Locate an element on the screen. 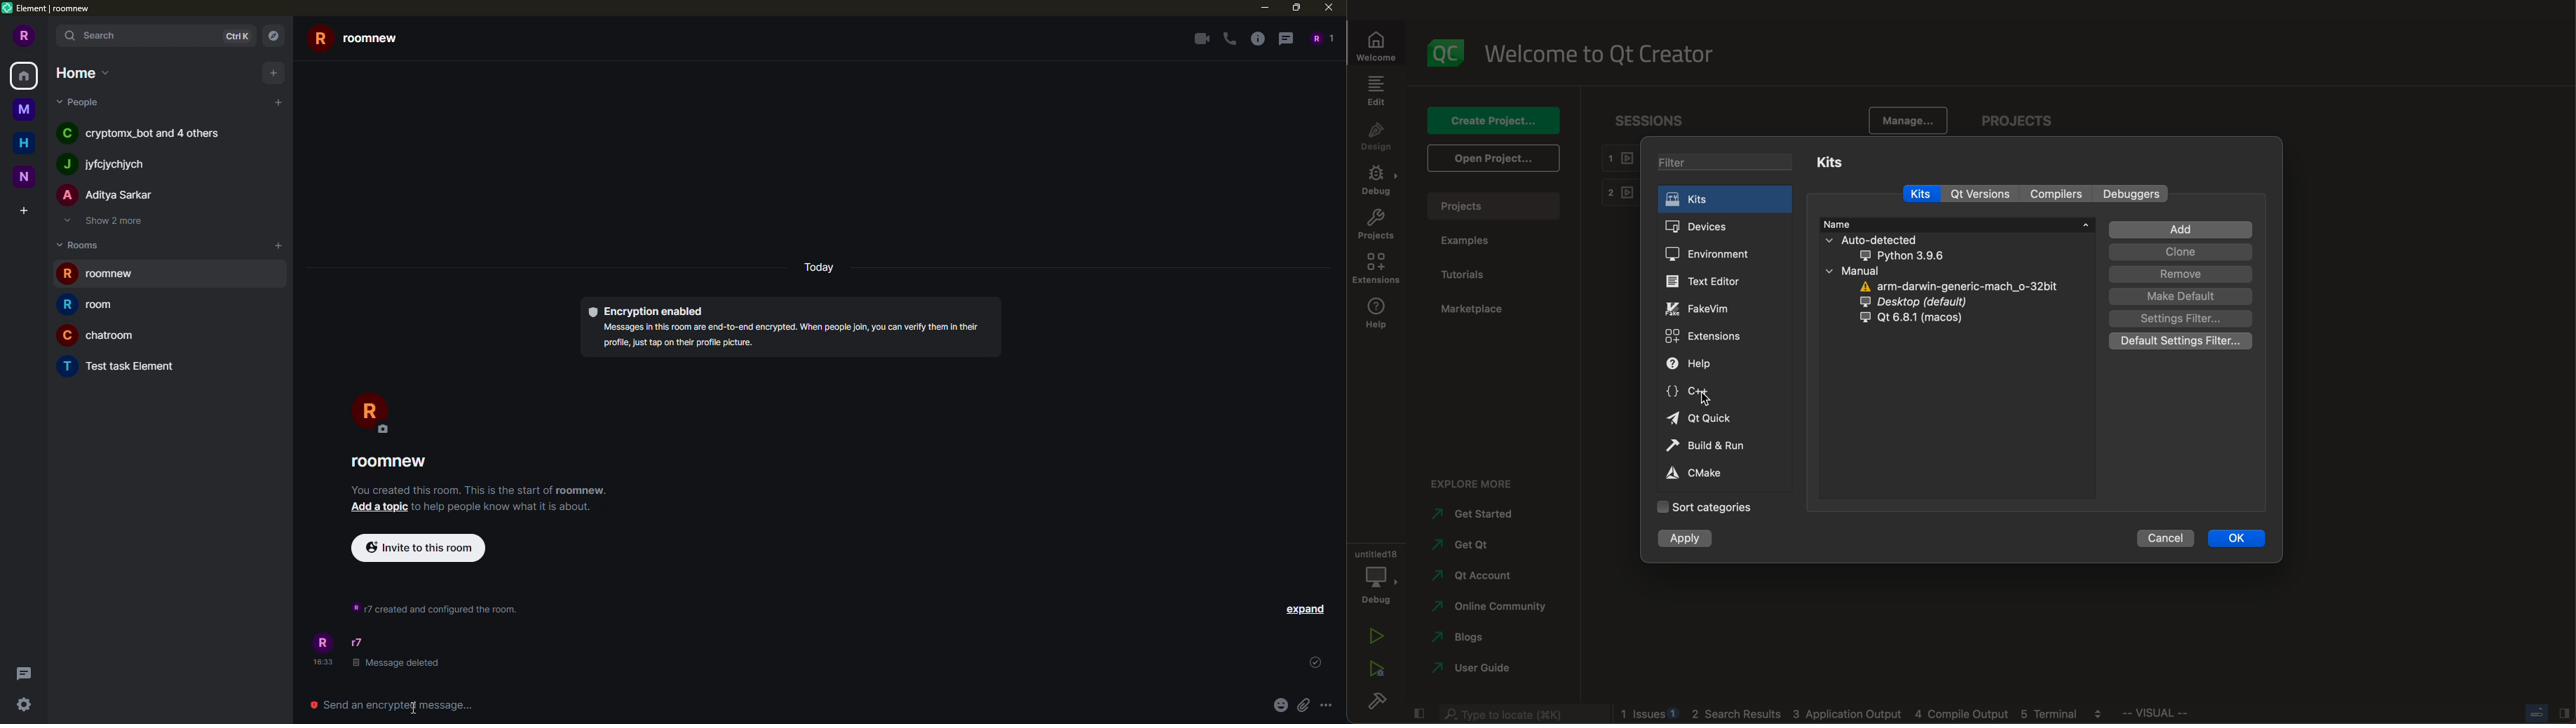 The height and width of the screenshot is (728, 2576). build is located at coordinates (1376, 703).